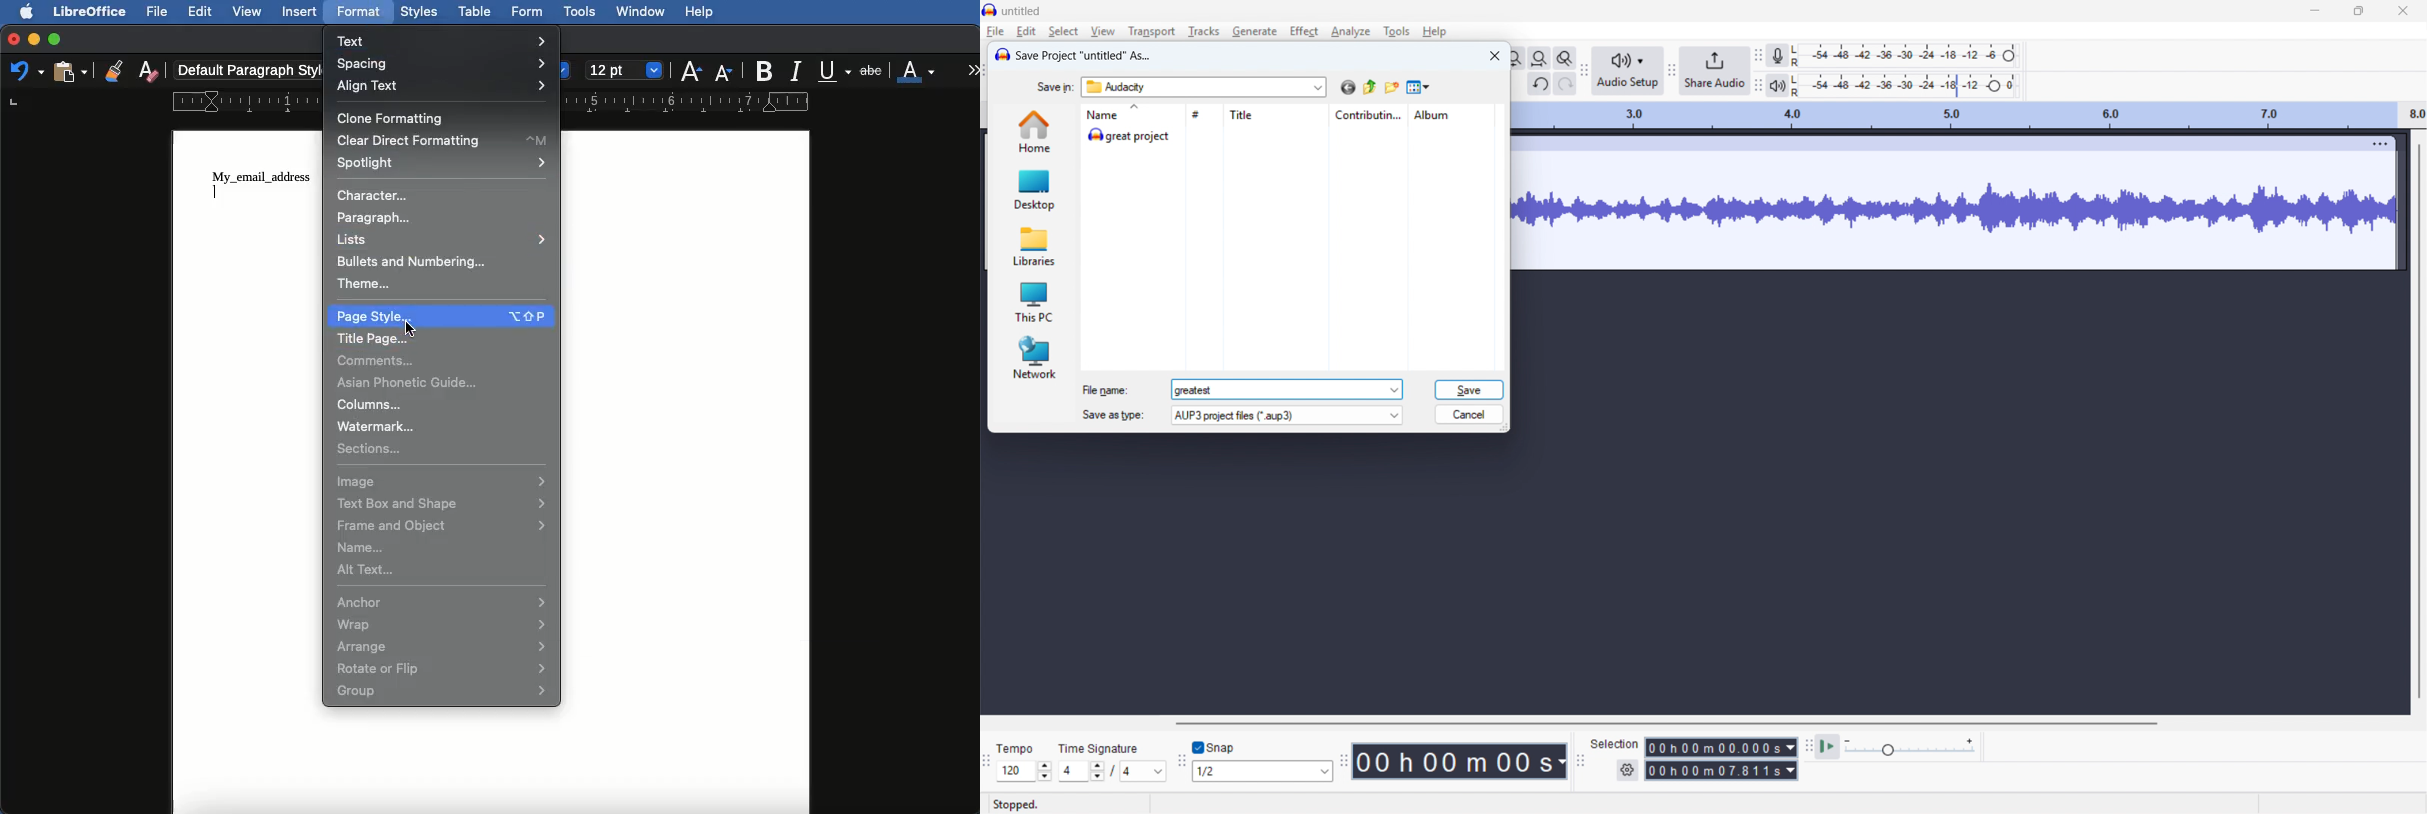 The image size is (2436, 840). Describe the element at coordinates (1113, 771) in the screenshot. I see `set time signature` at that location.